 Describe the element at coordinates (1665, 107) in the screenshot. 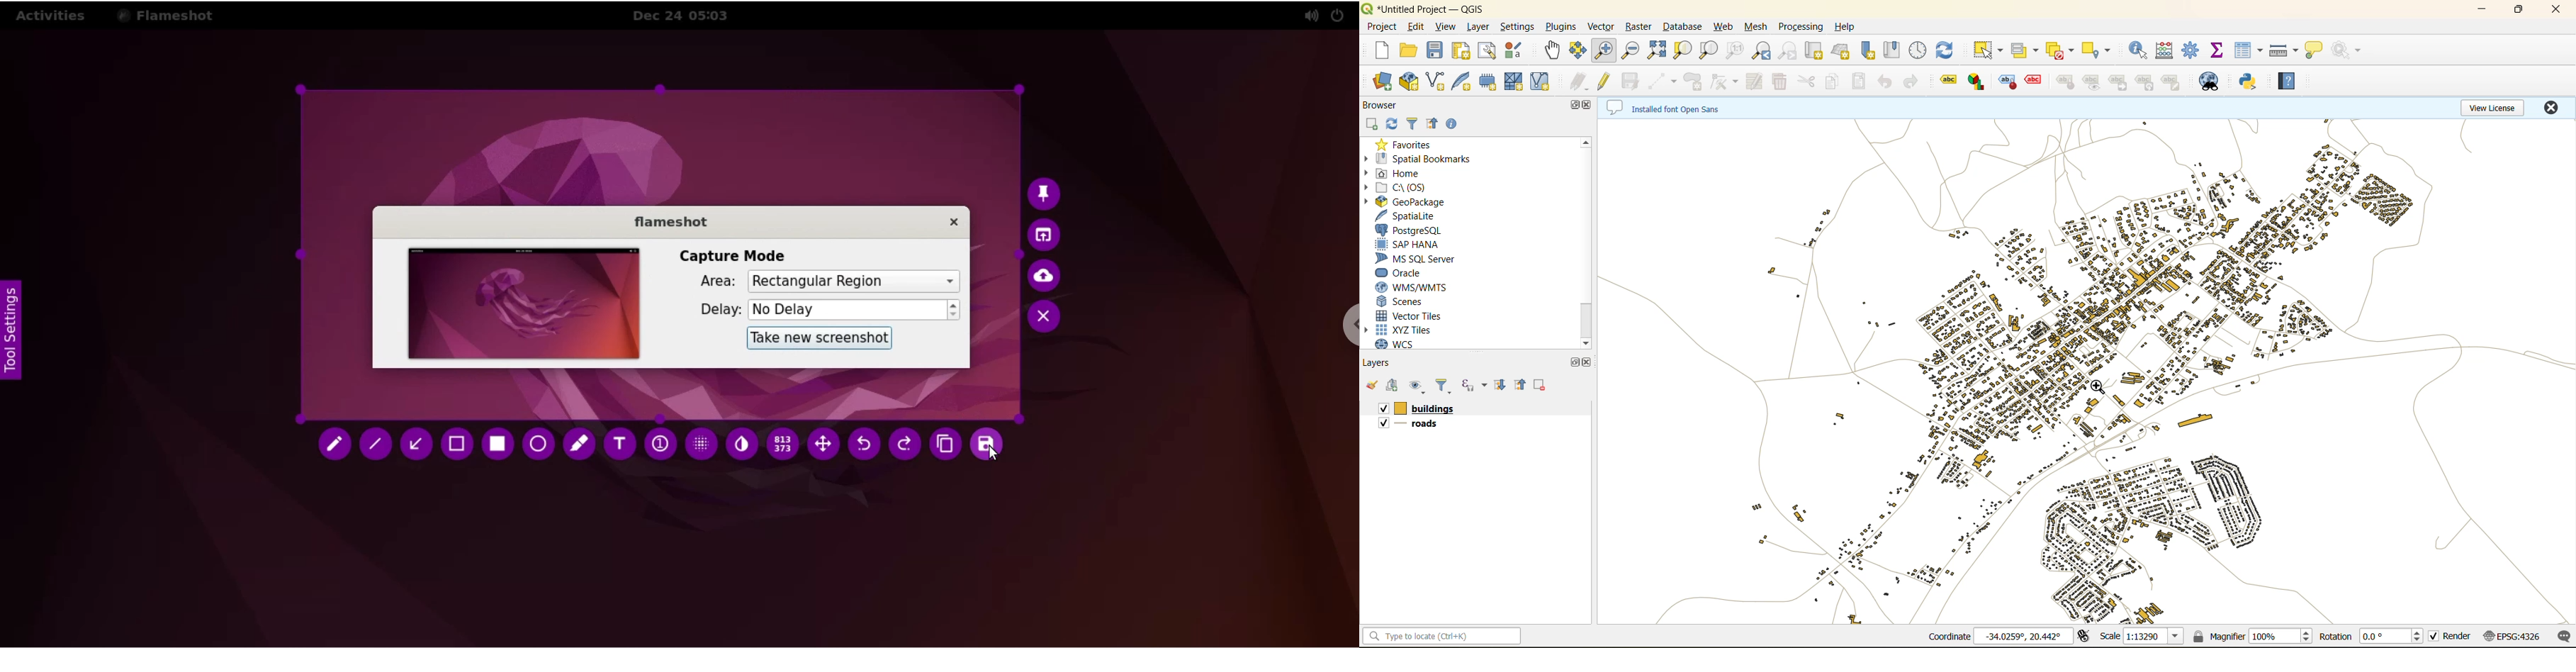

I see `metadata` at that location.